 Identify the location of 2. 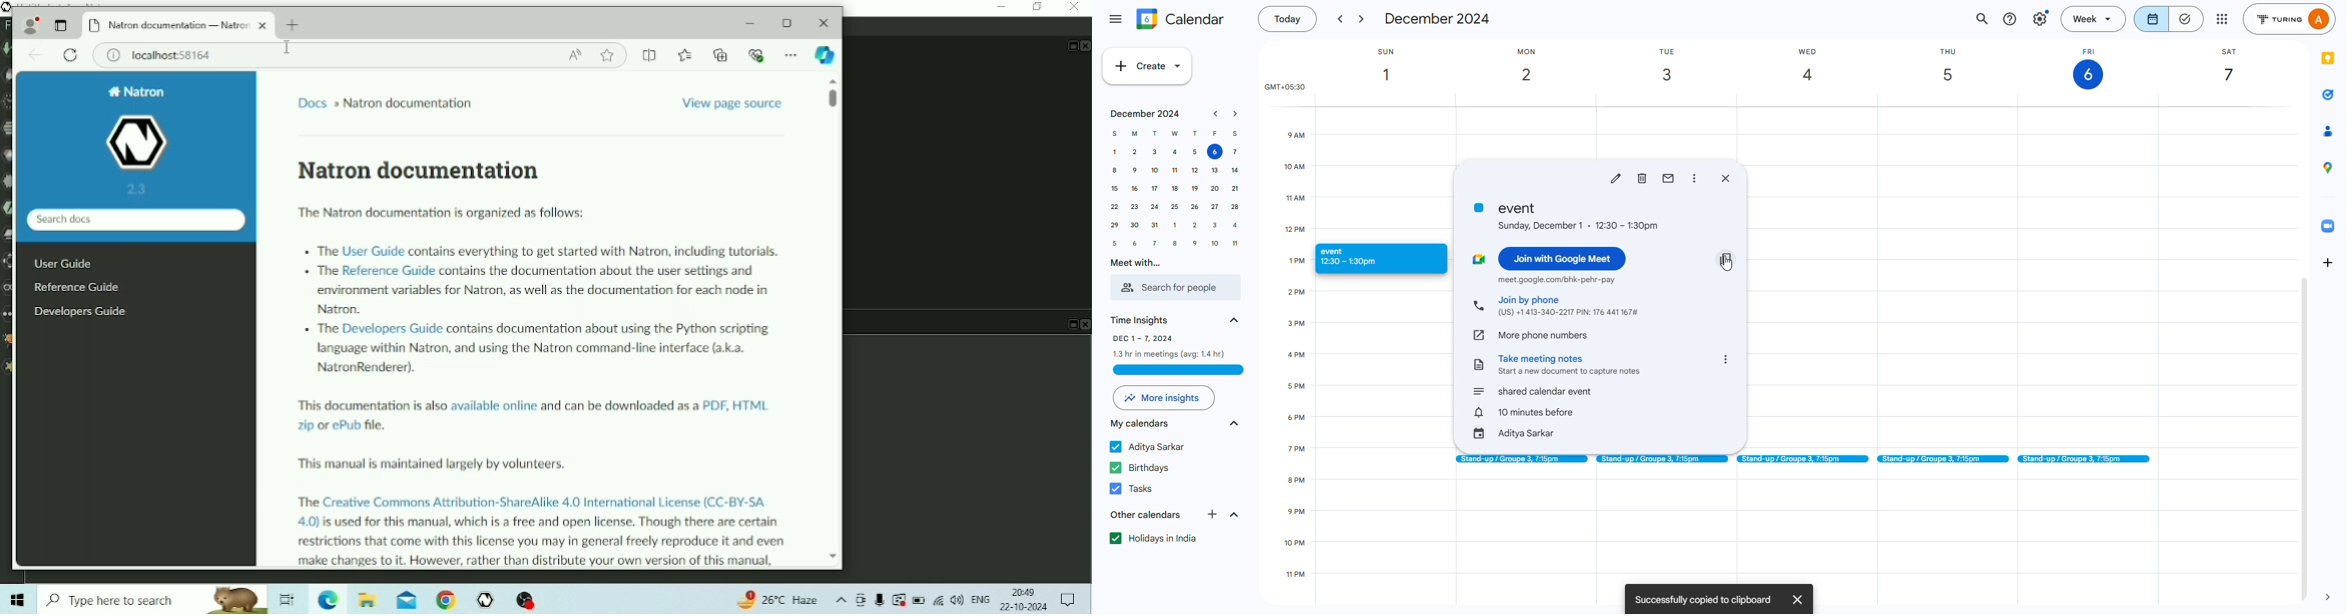
(1195, 225).